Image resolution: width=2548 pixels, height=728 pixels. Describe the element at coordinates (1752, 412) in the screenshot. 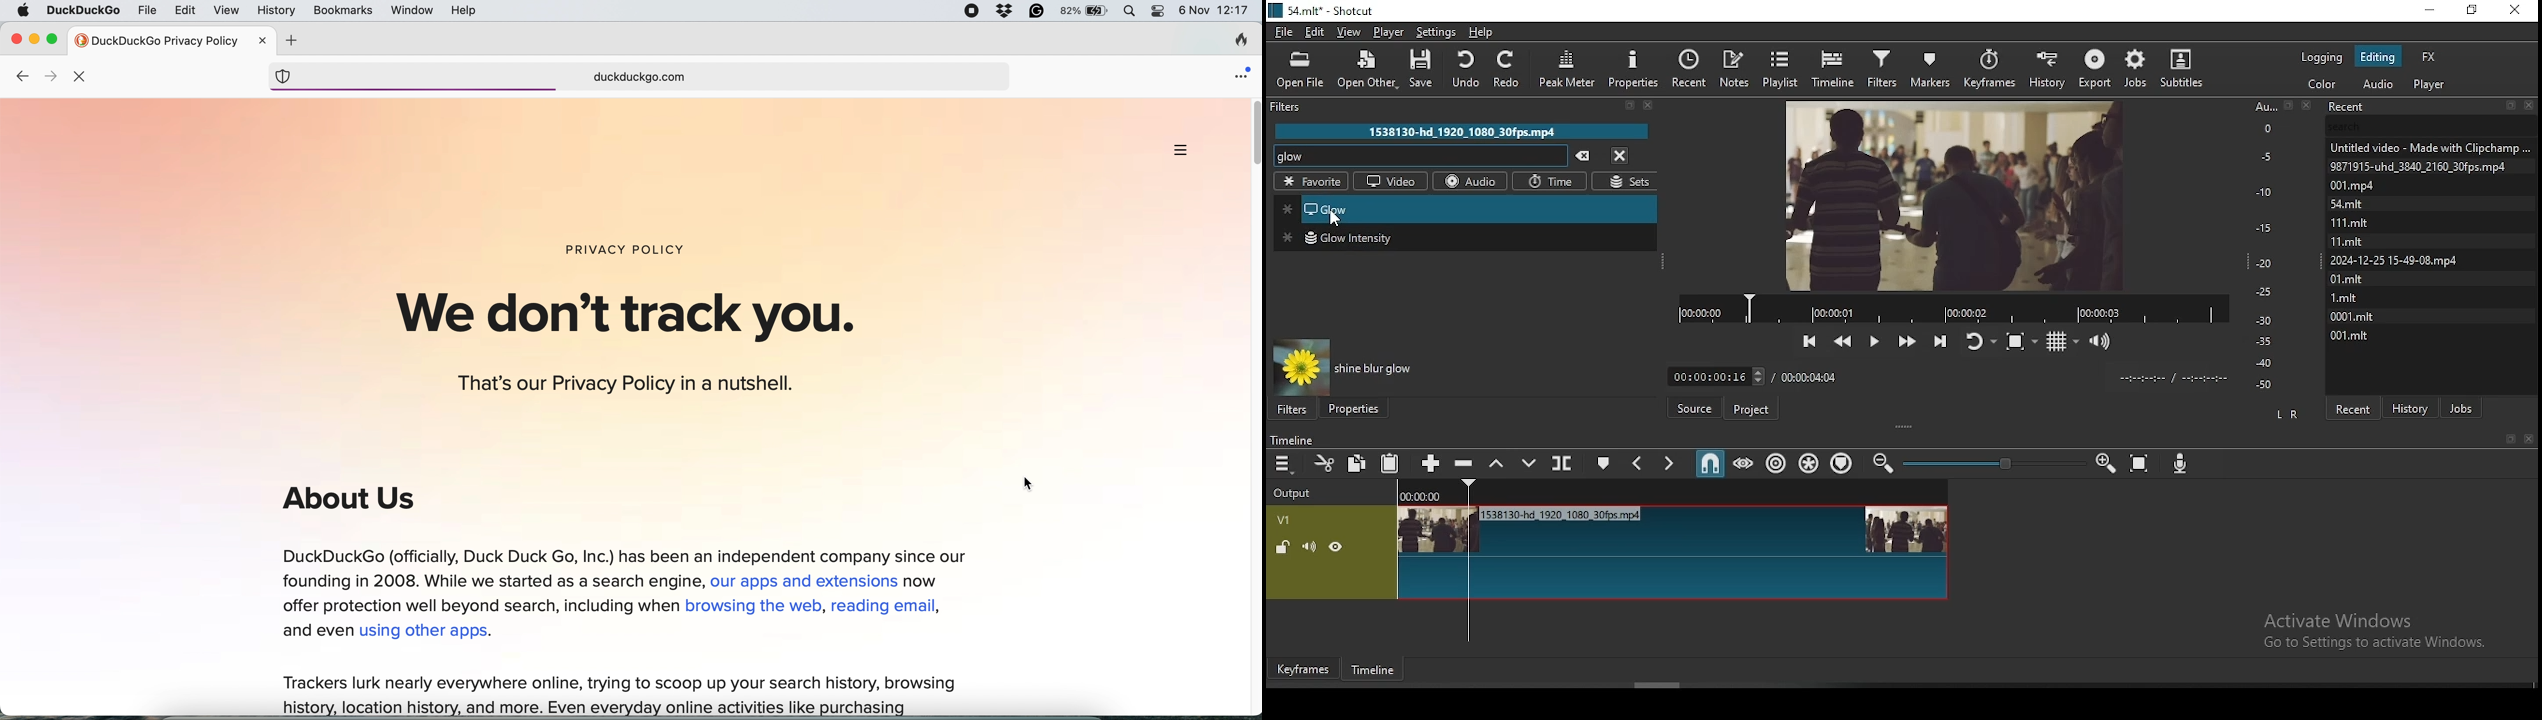

I see `project` at that location.